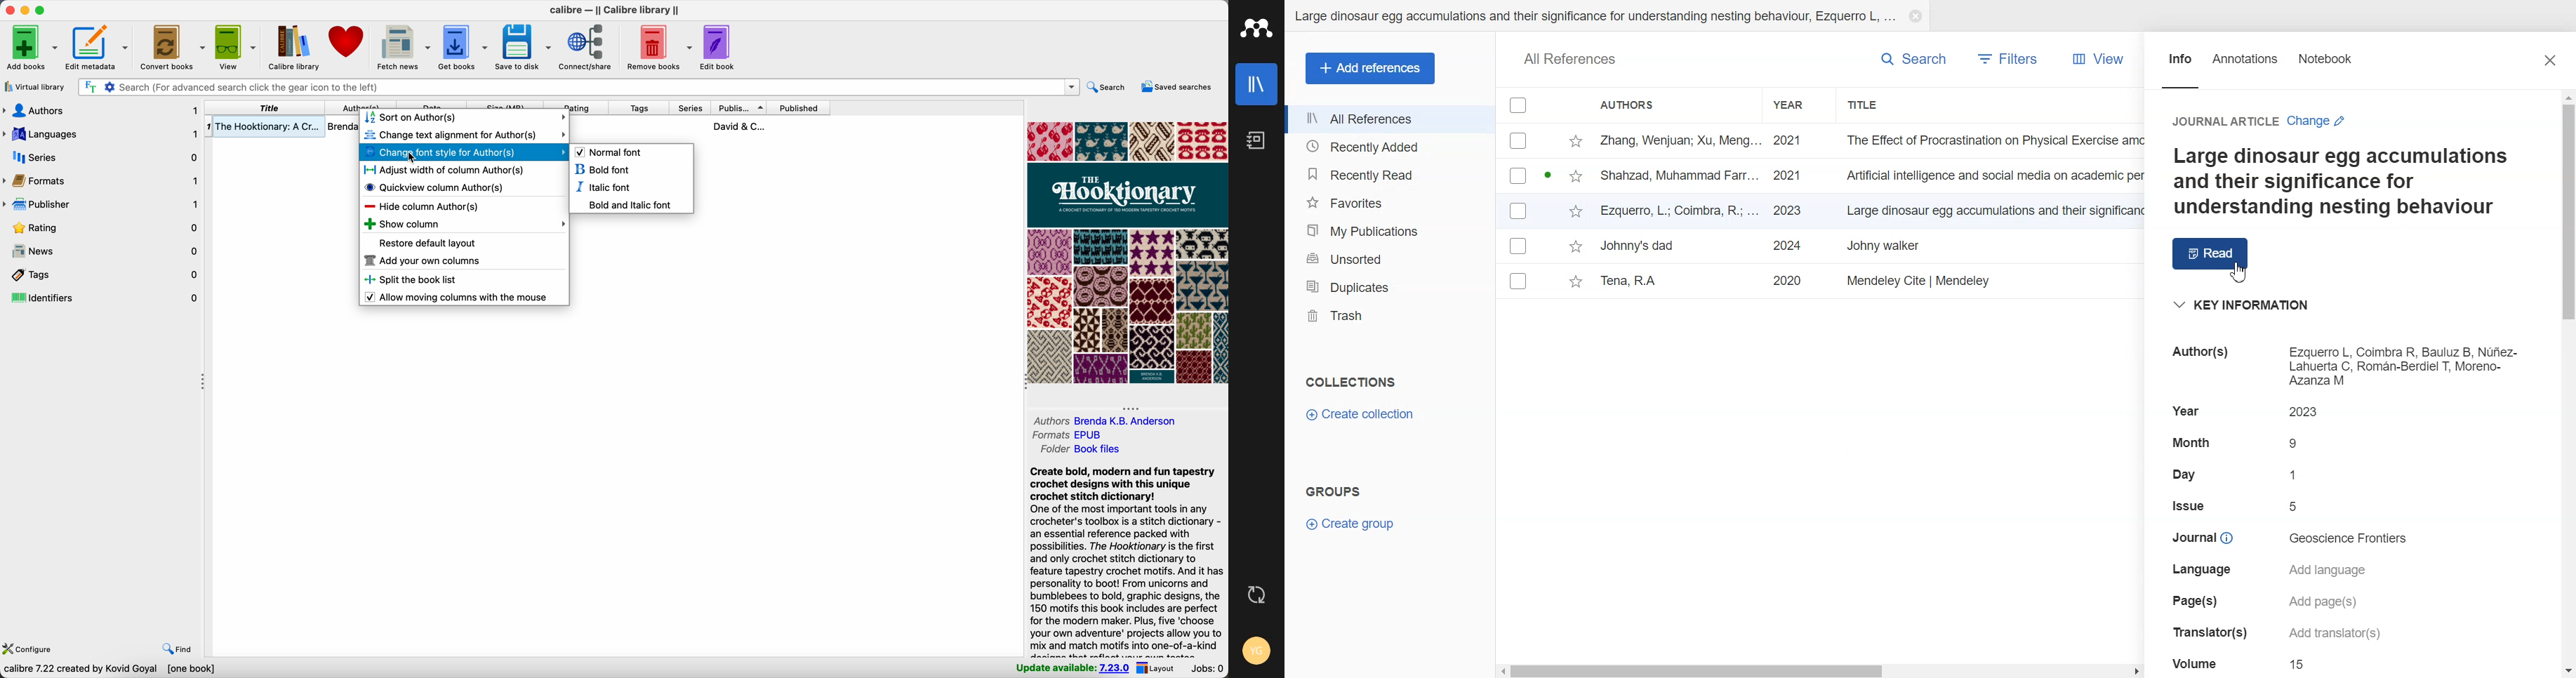 The image size is (2576, 700). Describe the element at coordinates (1388, 147) in the screenshot. I see `Recently added` at that location.